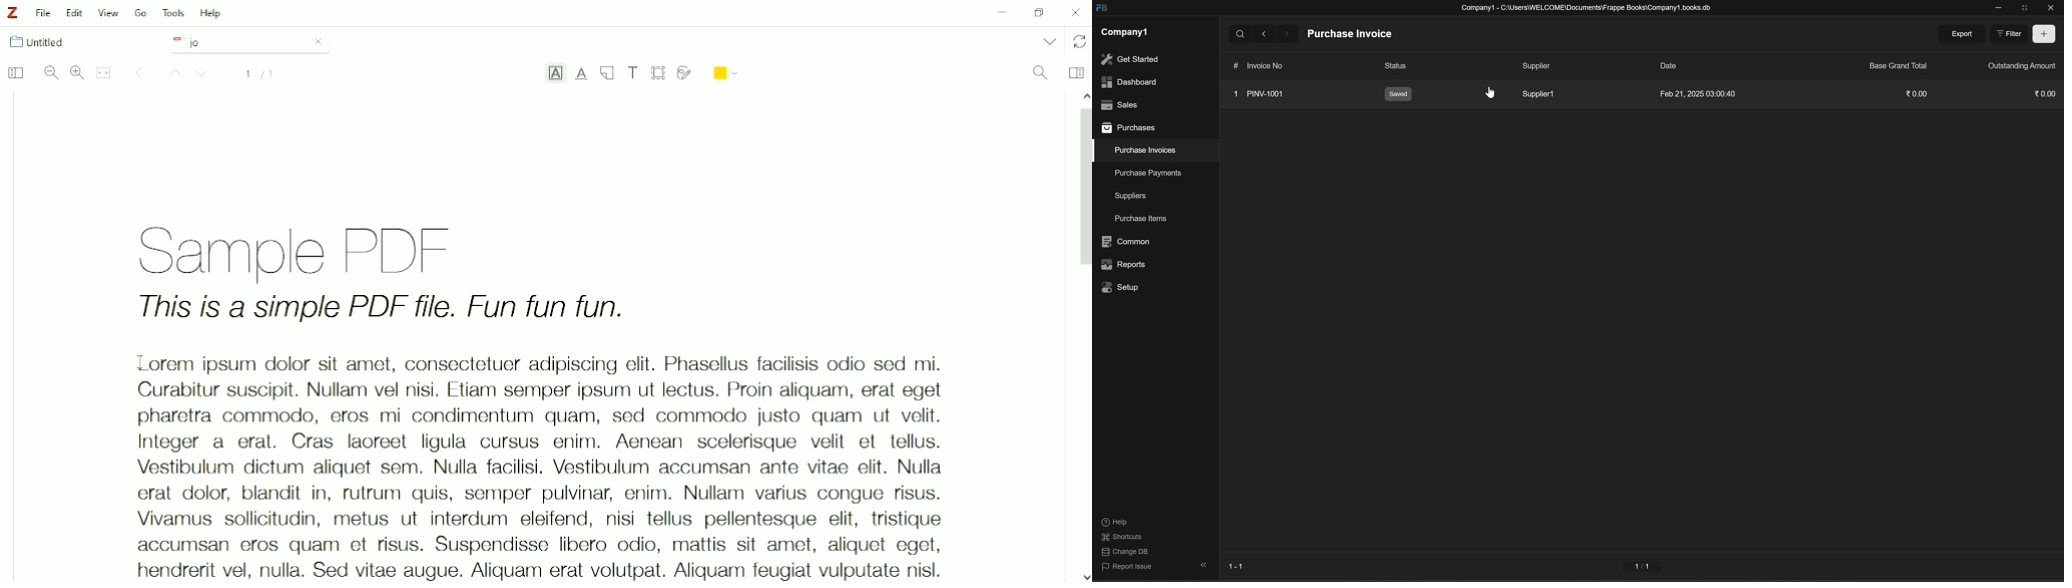 The width and height of the screenshot is (2072, 588). What do you see at coordinates (1082, 94) in the screenshot?
I see `up` at bounding box center [1082, 94].